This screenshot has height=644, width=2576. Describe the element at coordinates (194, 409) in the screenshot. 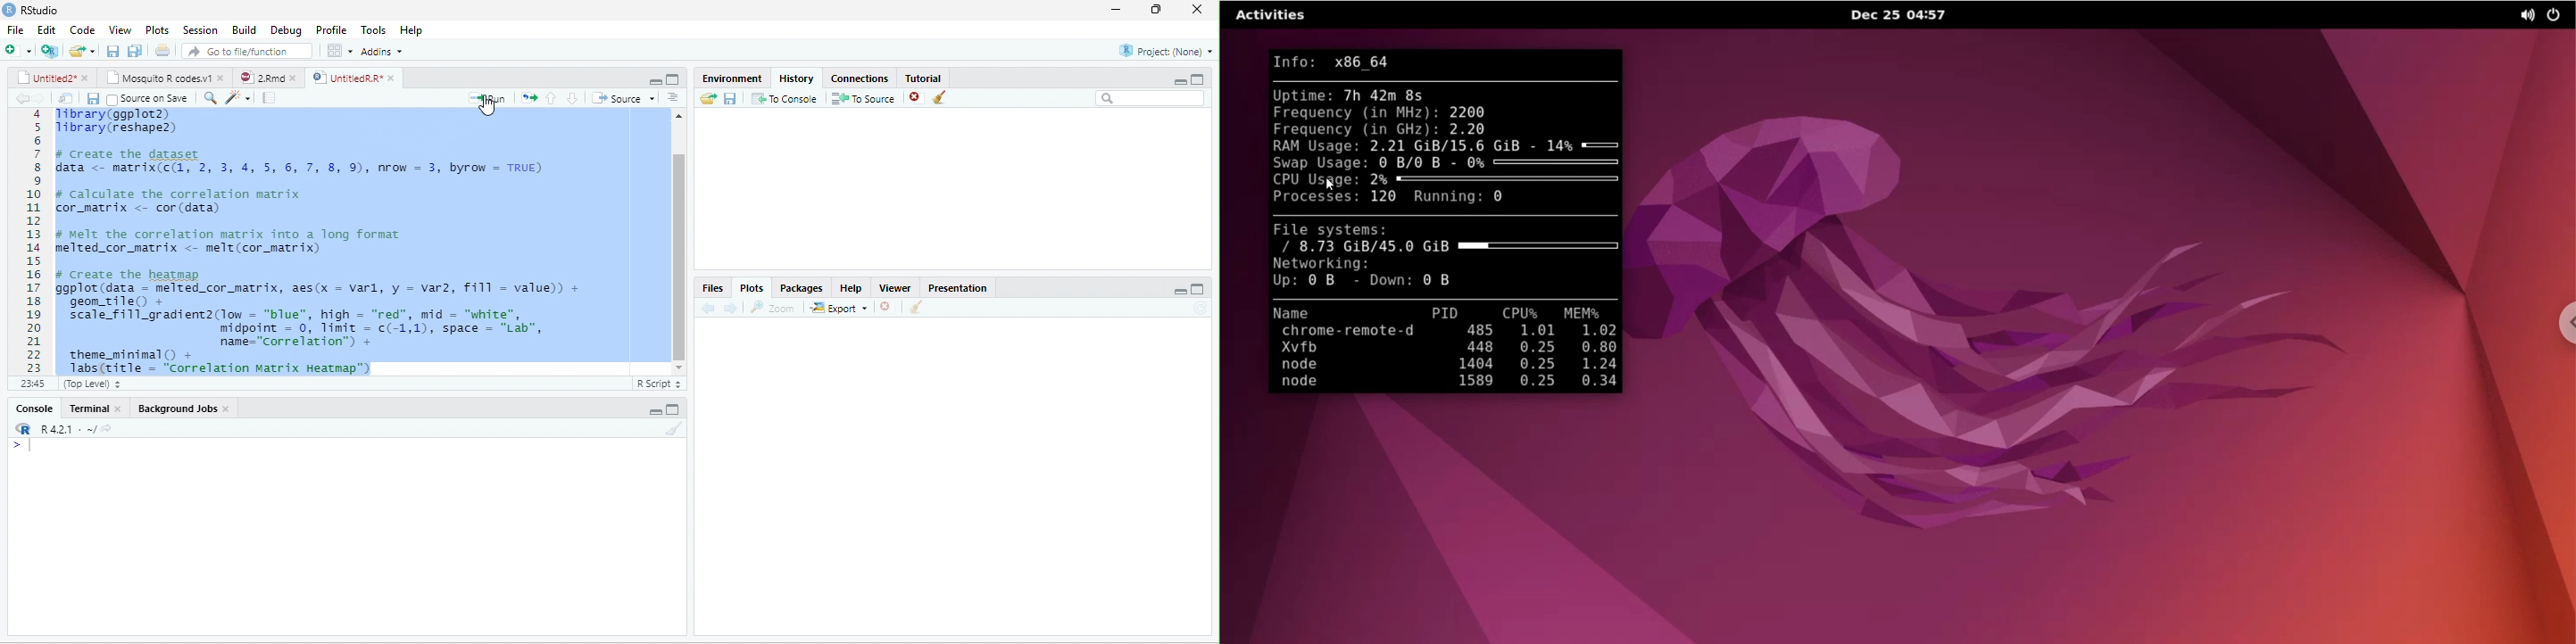

I see `Backgroun jobs` at that location.